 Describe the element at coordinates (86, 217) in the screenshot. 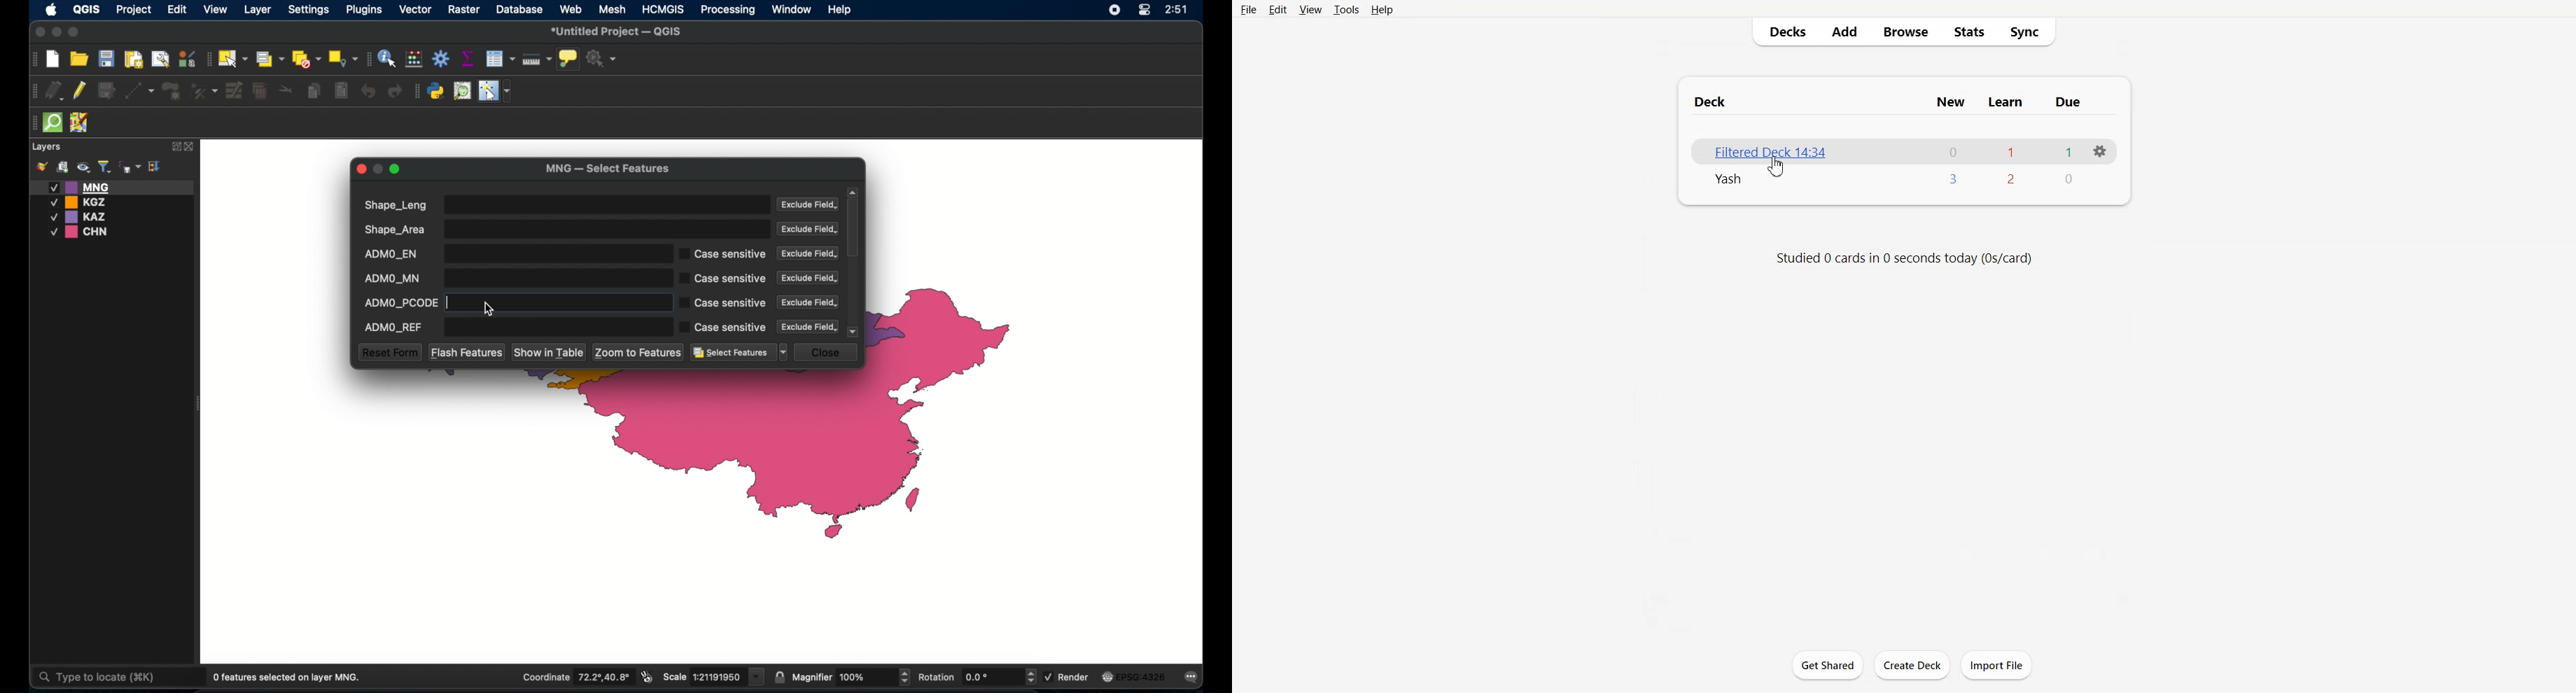

I see `KAZ` at that location.